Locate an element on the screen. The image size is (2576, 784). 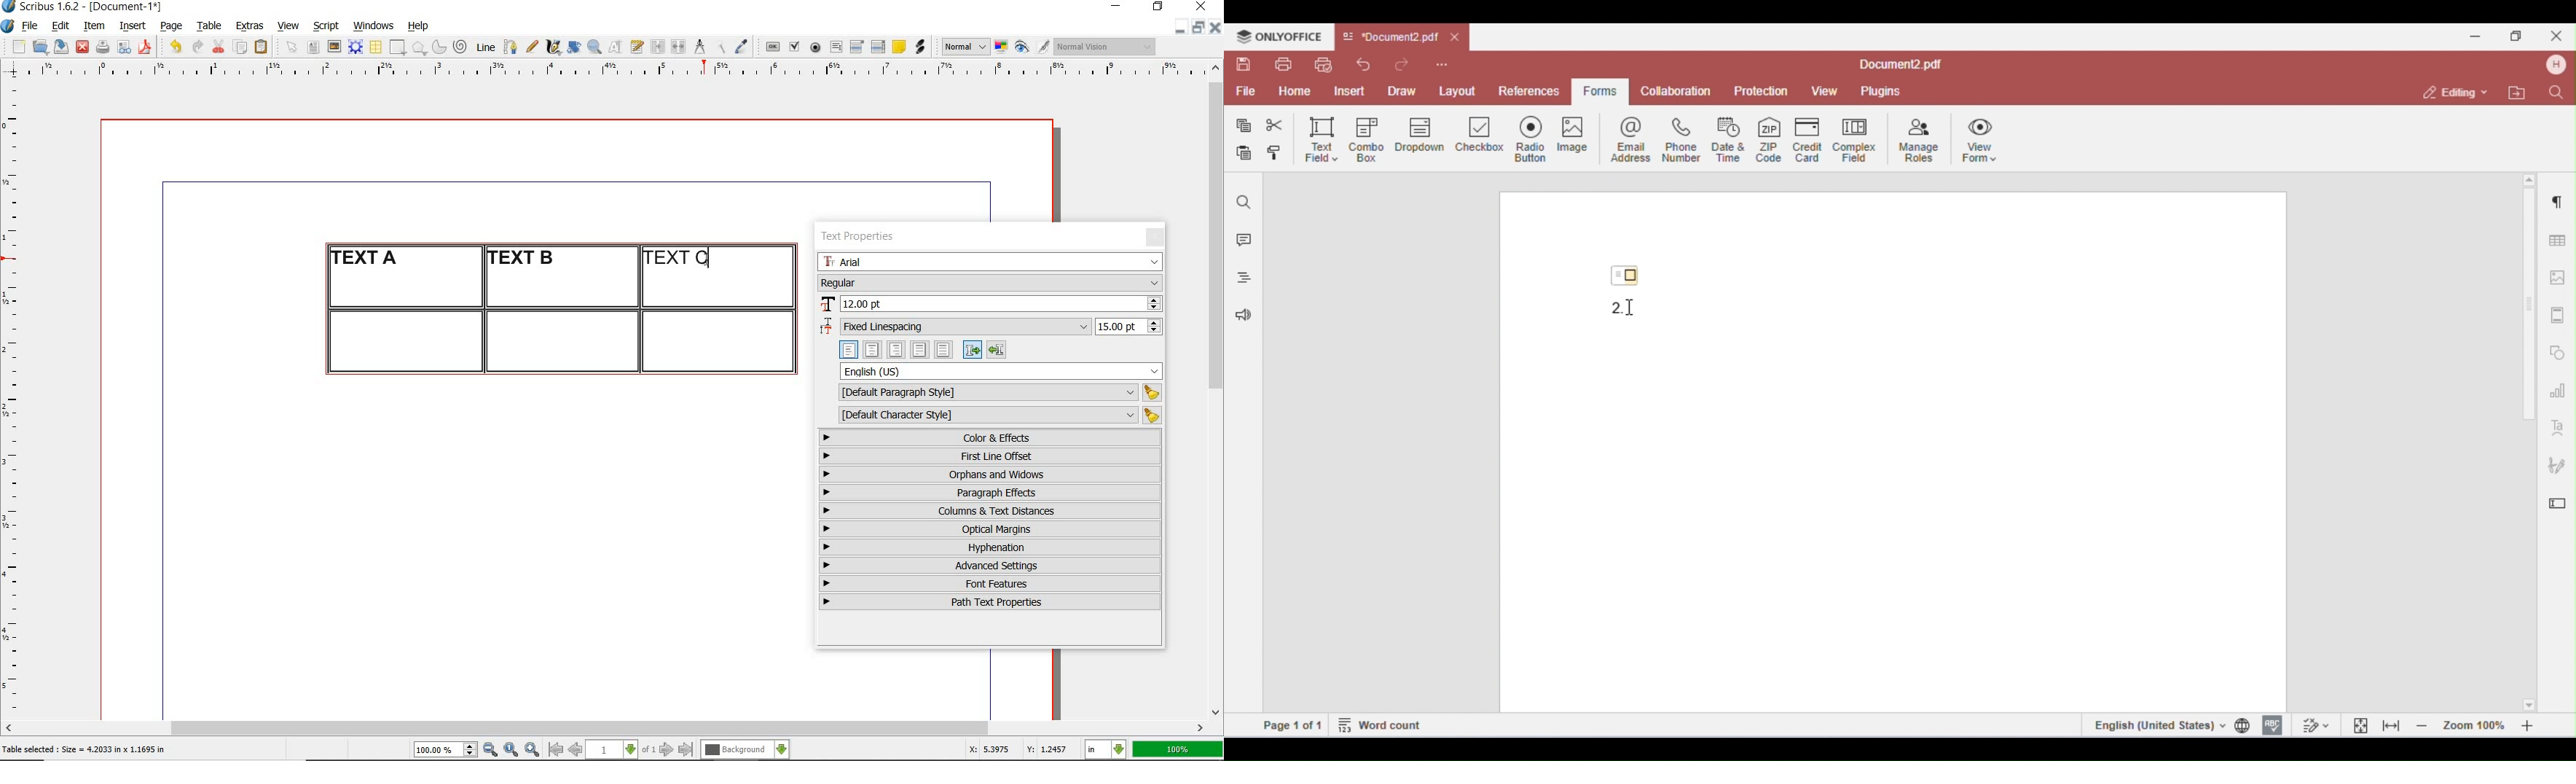
new is located at coordinates (17, 47).